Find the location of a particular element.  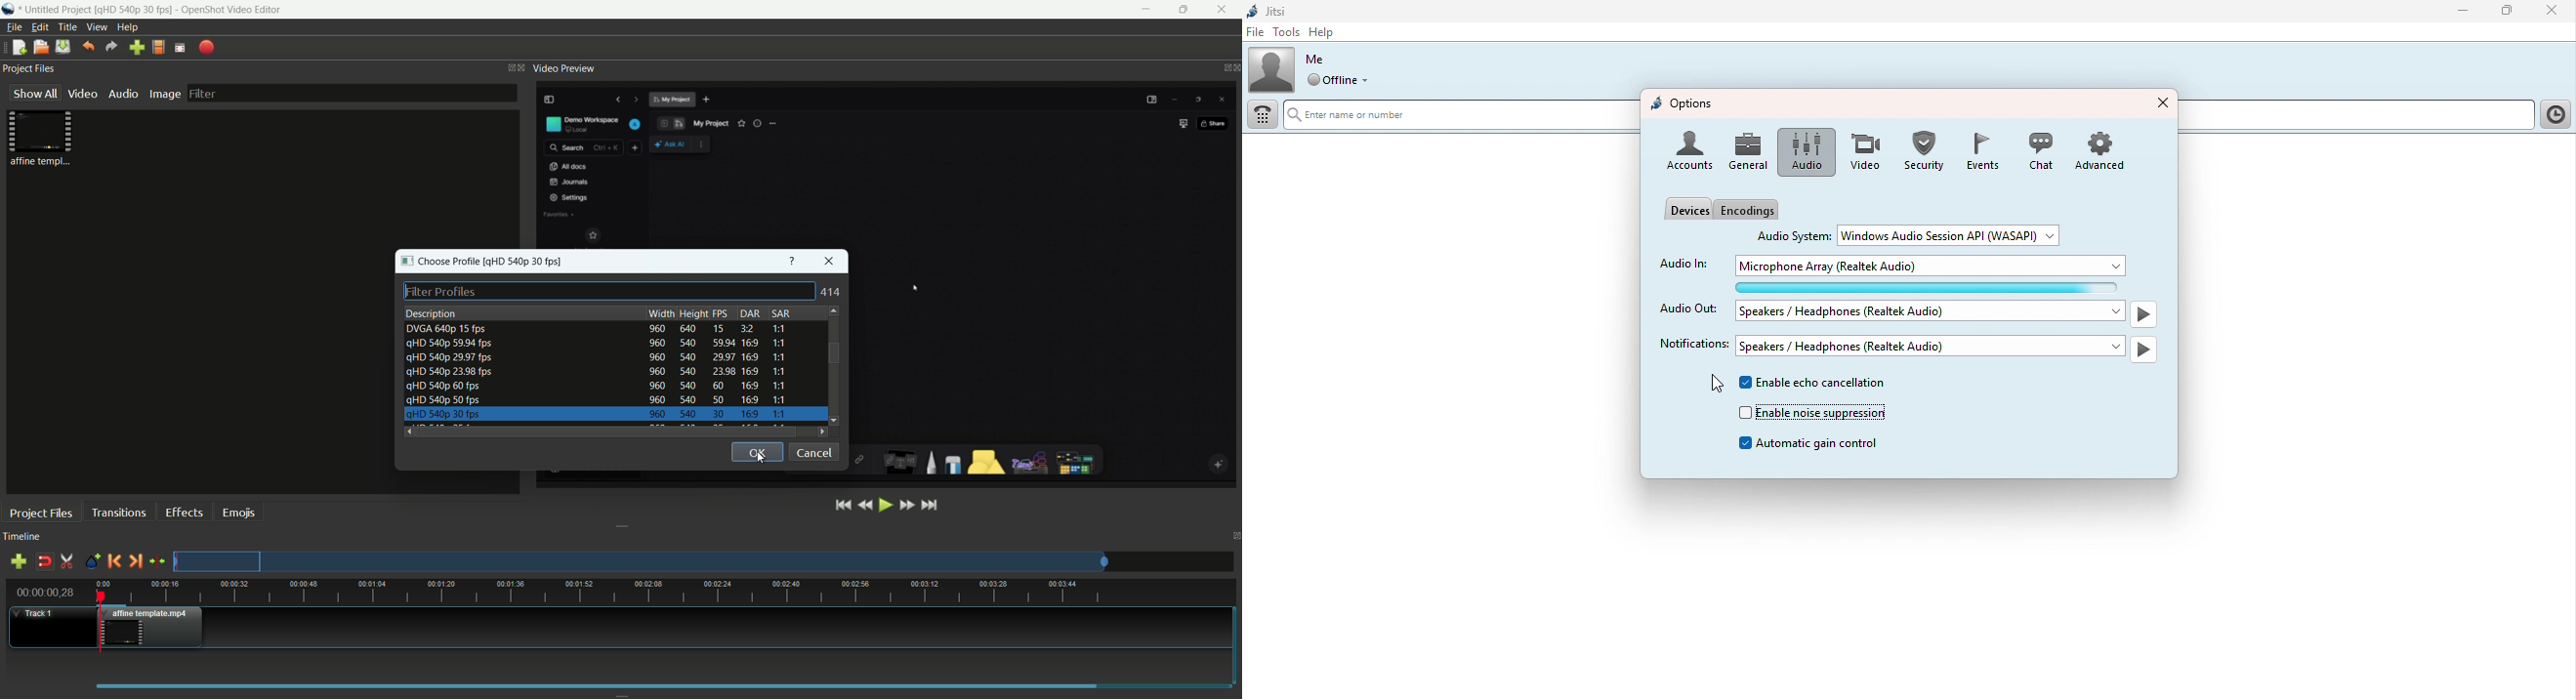

scroll bar is located at coordinates (833, 352).